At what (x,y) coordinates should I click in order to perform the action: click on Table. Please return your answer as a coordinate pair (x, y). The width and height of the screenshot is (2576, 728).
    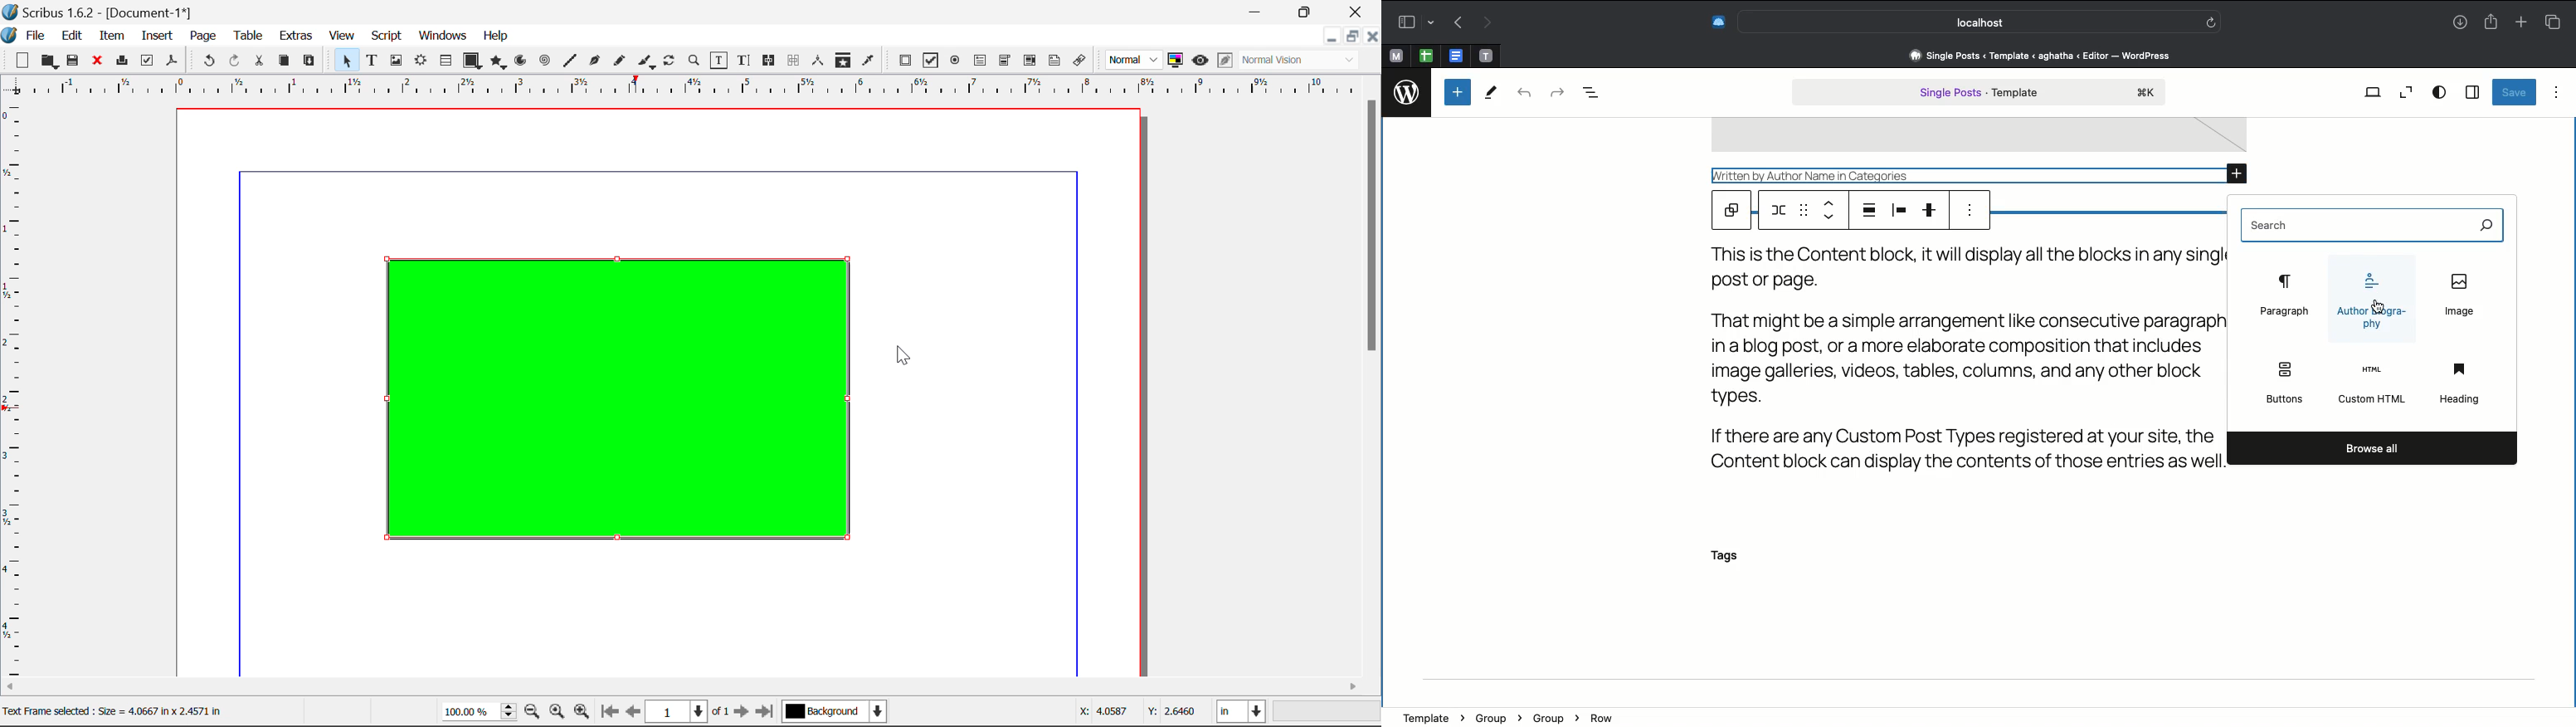
    Looking at the image, I should click on (248, 35).